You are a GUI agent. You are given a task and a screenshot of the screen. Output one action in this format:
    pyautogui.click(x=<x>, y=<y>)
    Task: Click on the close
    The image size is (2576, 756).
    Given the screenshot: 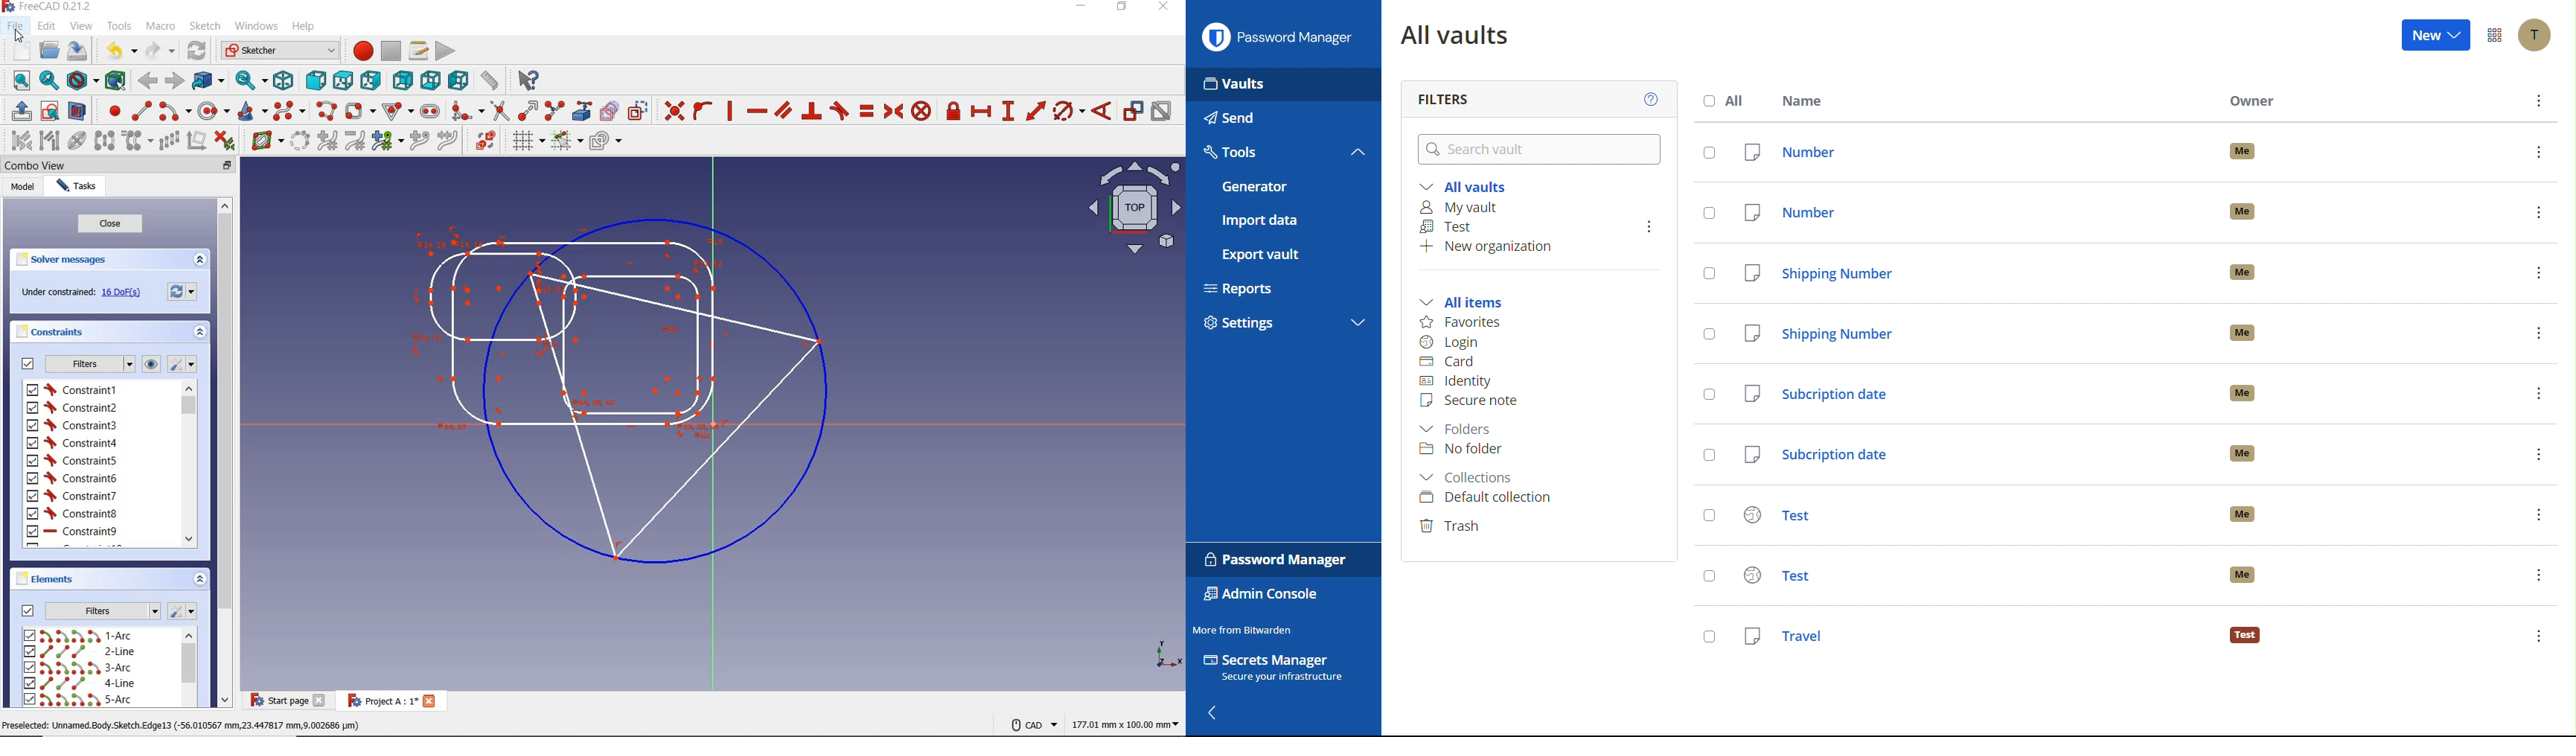 What is the action you would take?
    pyautogui.click(x=109, y=223)
    